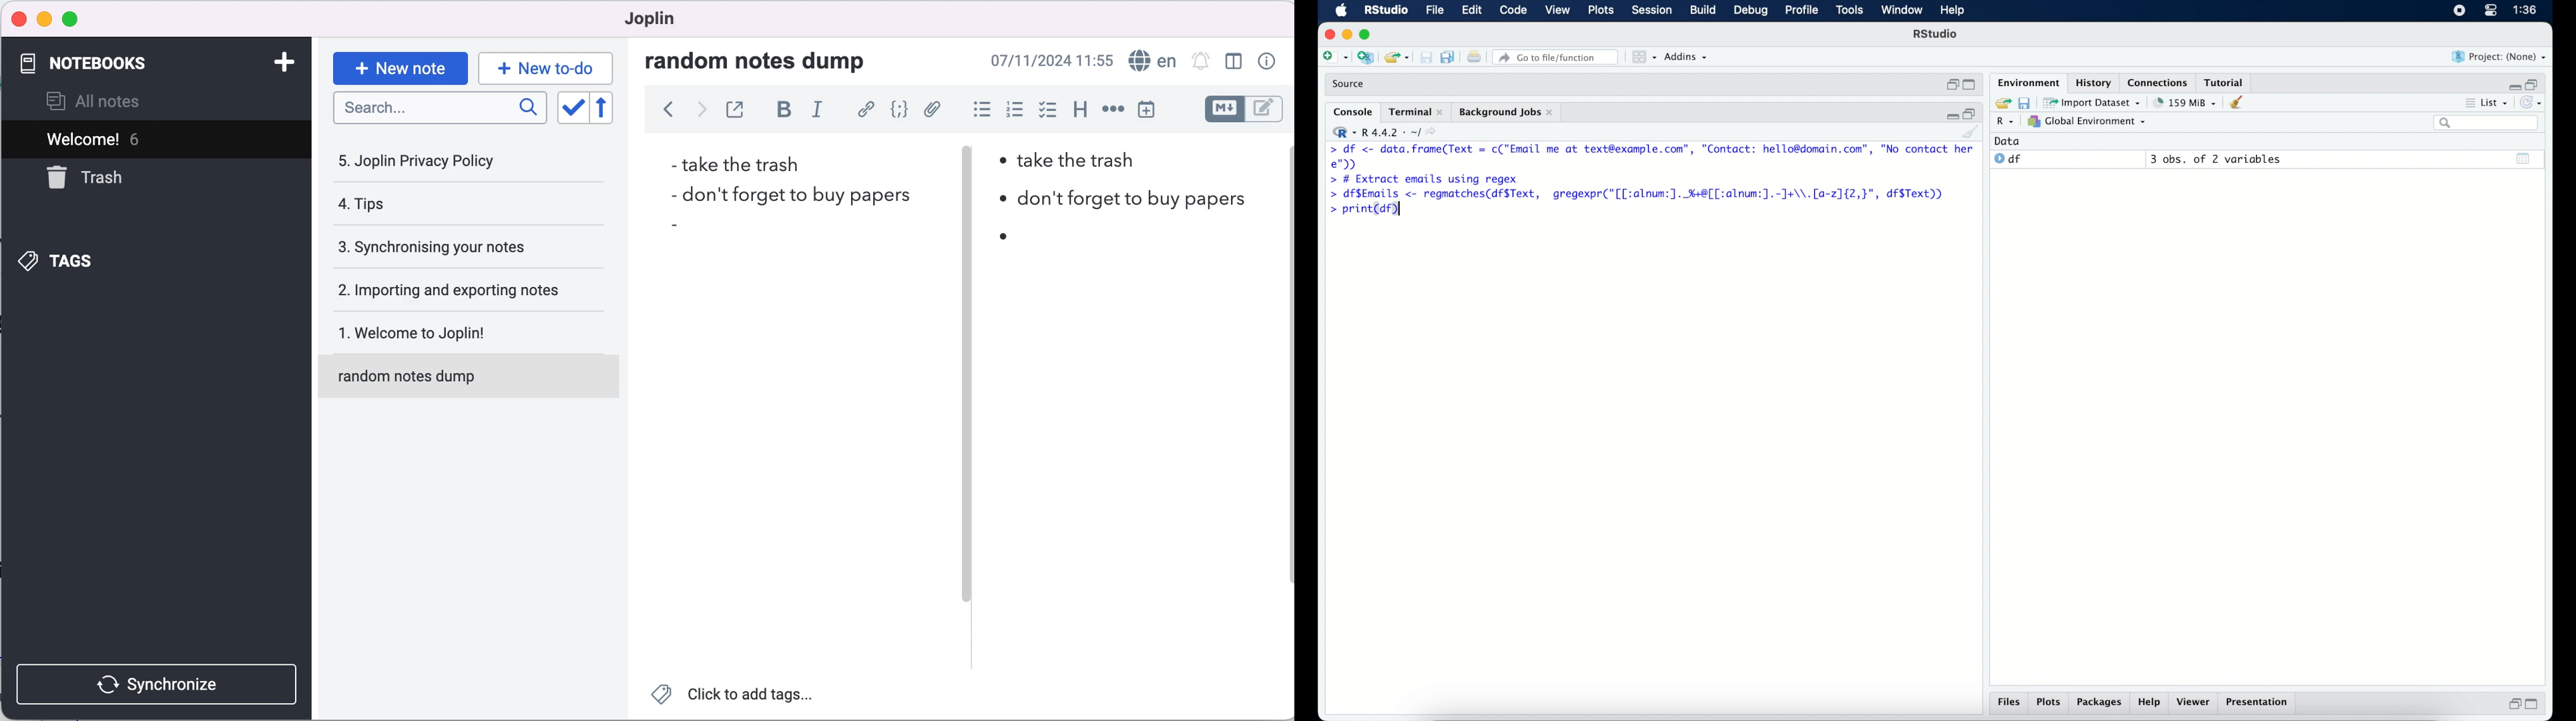  I want to click on terminal, so click(1415, 111).